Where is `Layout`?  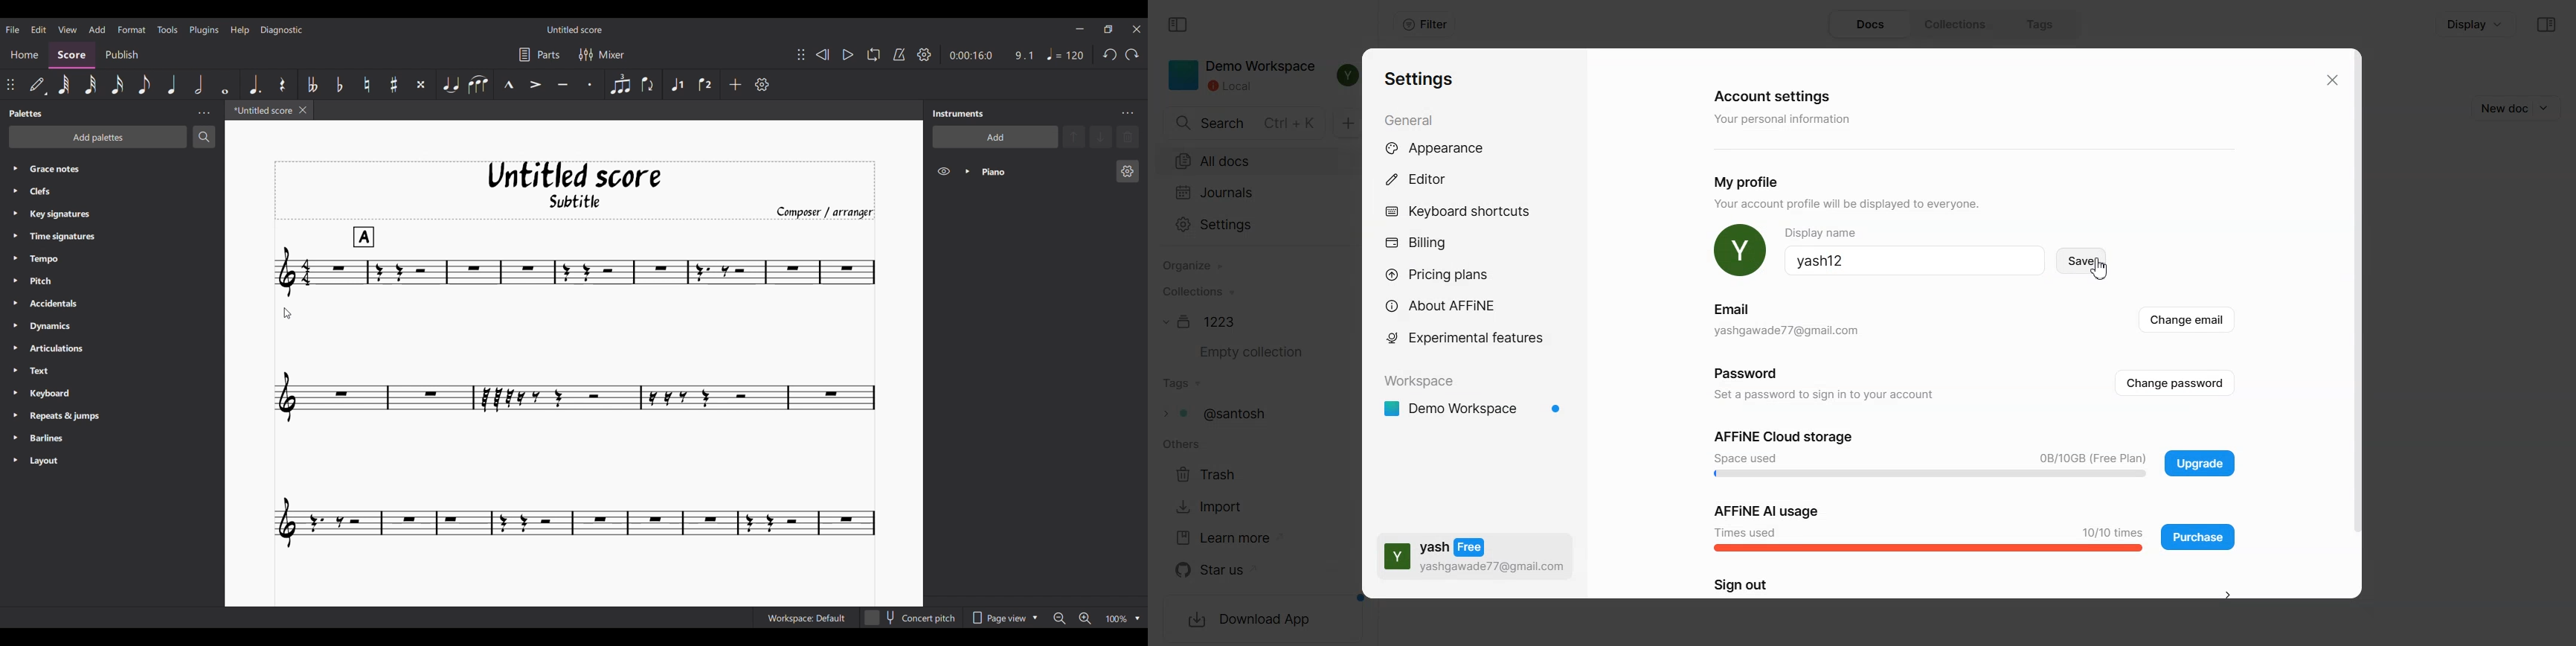
Layout is located at coordinates (62, 462).